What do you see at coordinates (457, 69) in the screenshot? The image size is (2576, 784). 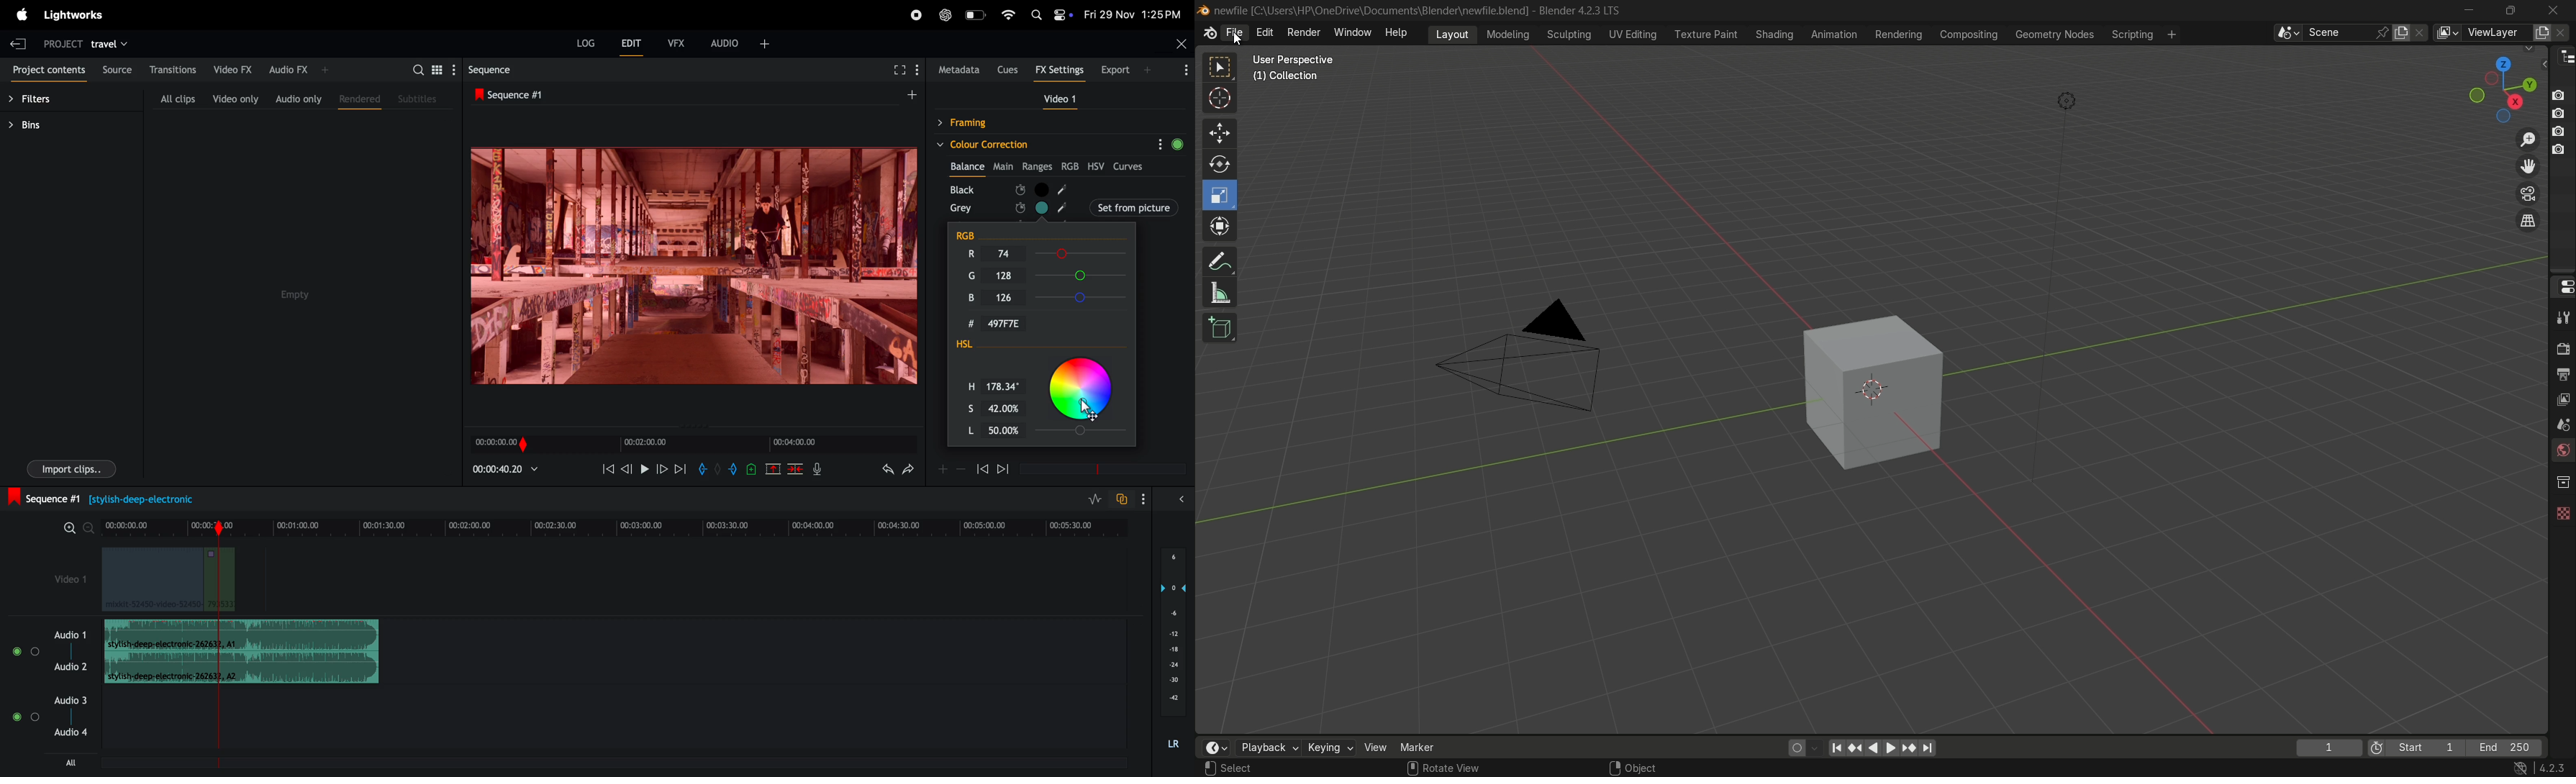 I see `show settings menu` at bounding box center [457, 69].